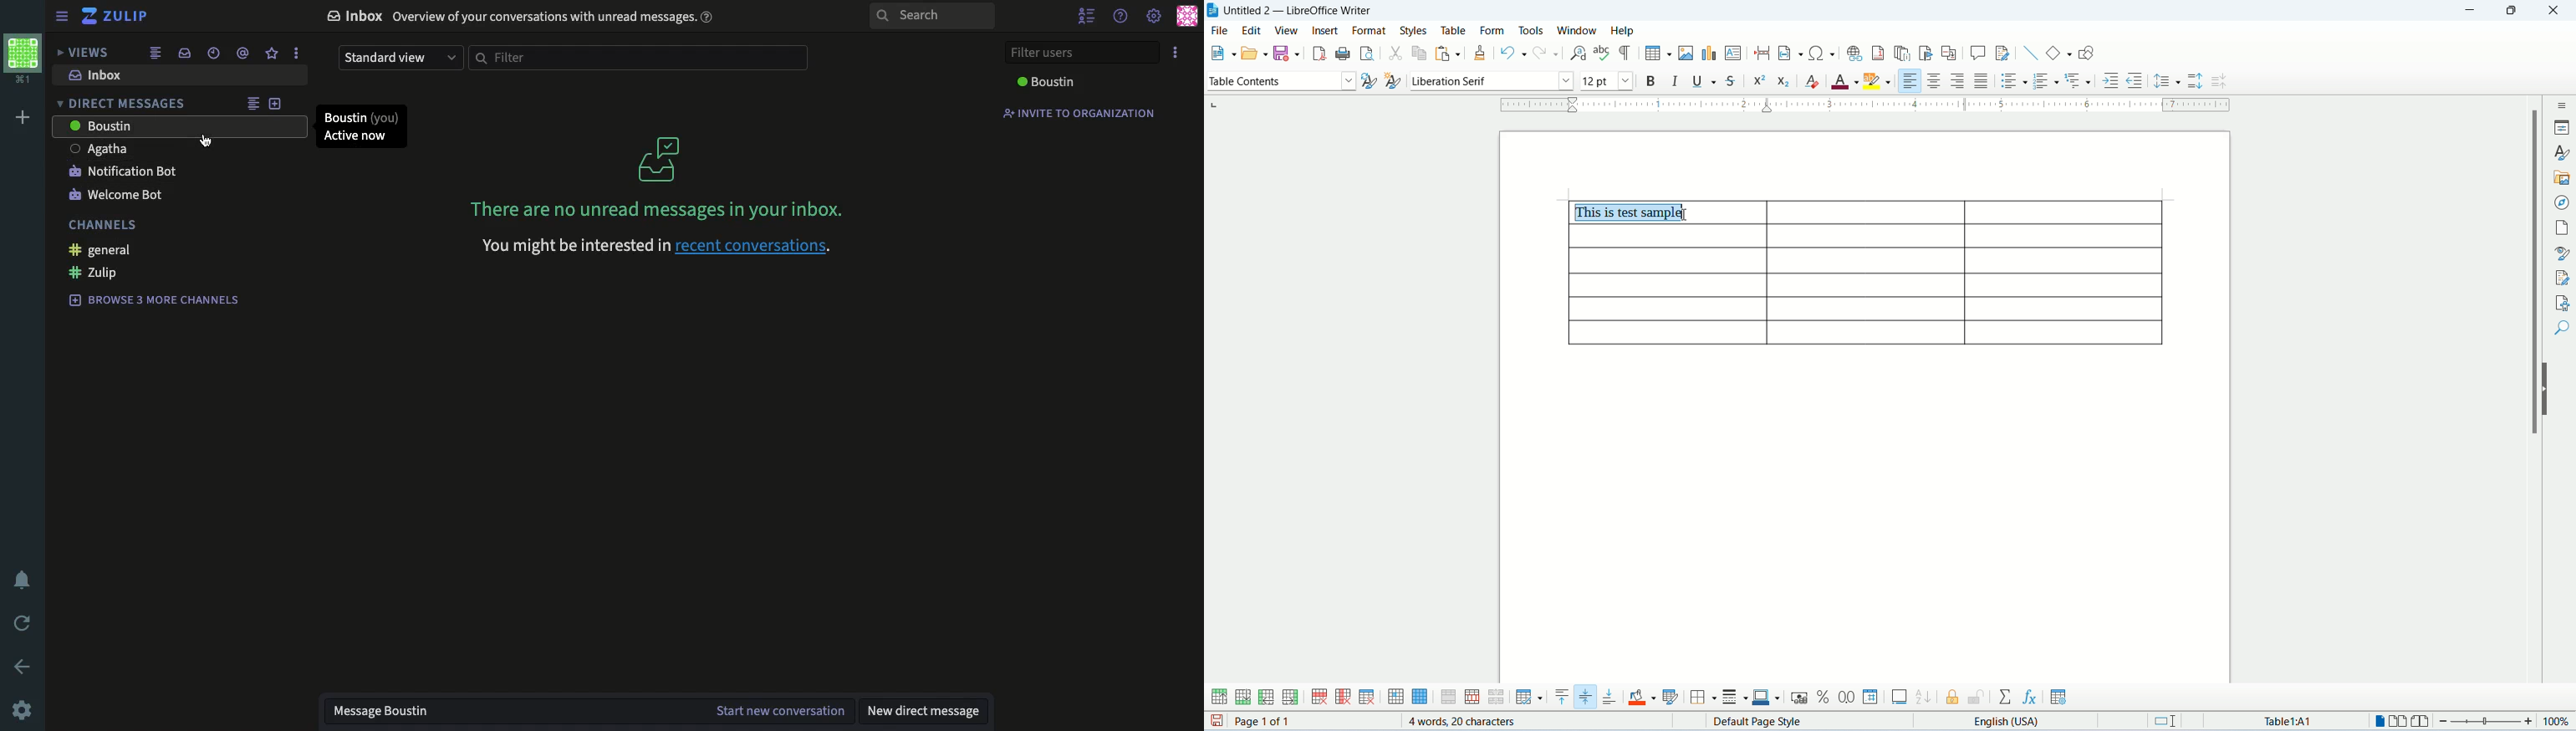  What do you see at coordinates (1213, 10) in the screenshot?
I see `appliction icon` at bounding box center [1213, 10].